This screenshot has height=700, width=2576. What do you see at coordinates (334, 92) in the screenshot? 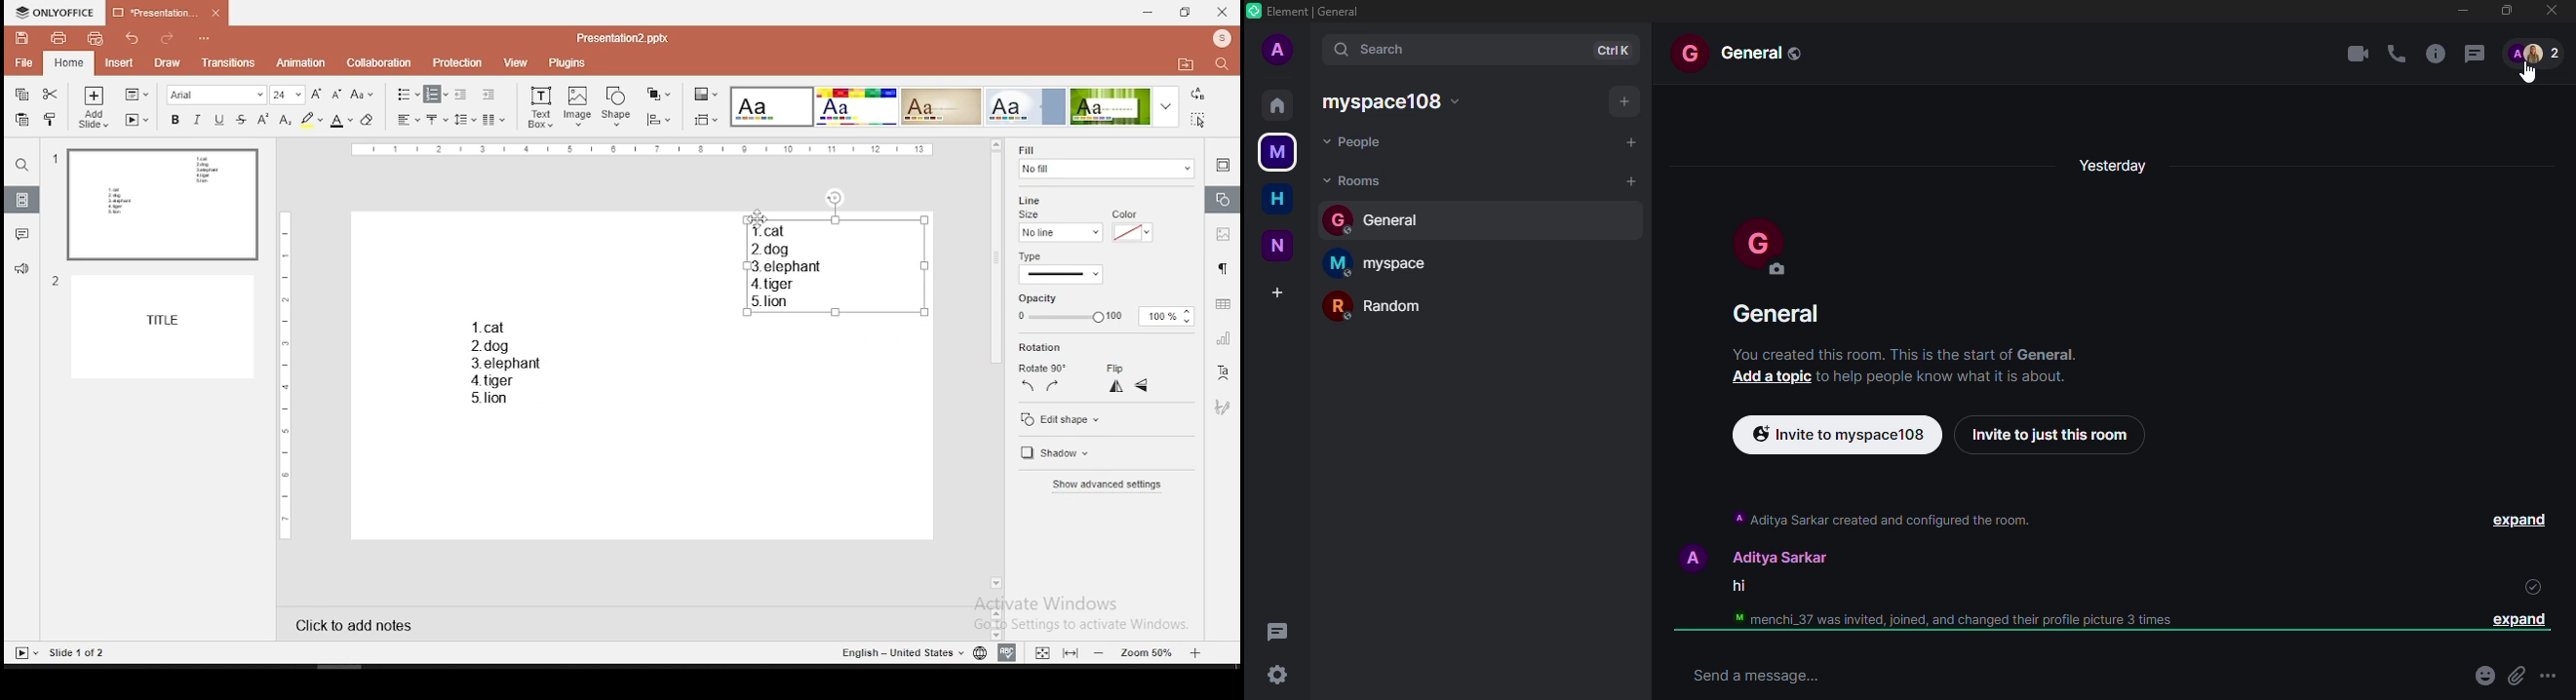
I see `decrease font size` at bounding box center [334, 92].